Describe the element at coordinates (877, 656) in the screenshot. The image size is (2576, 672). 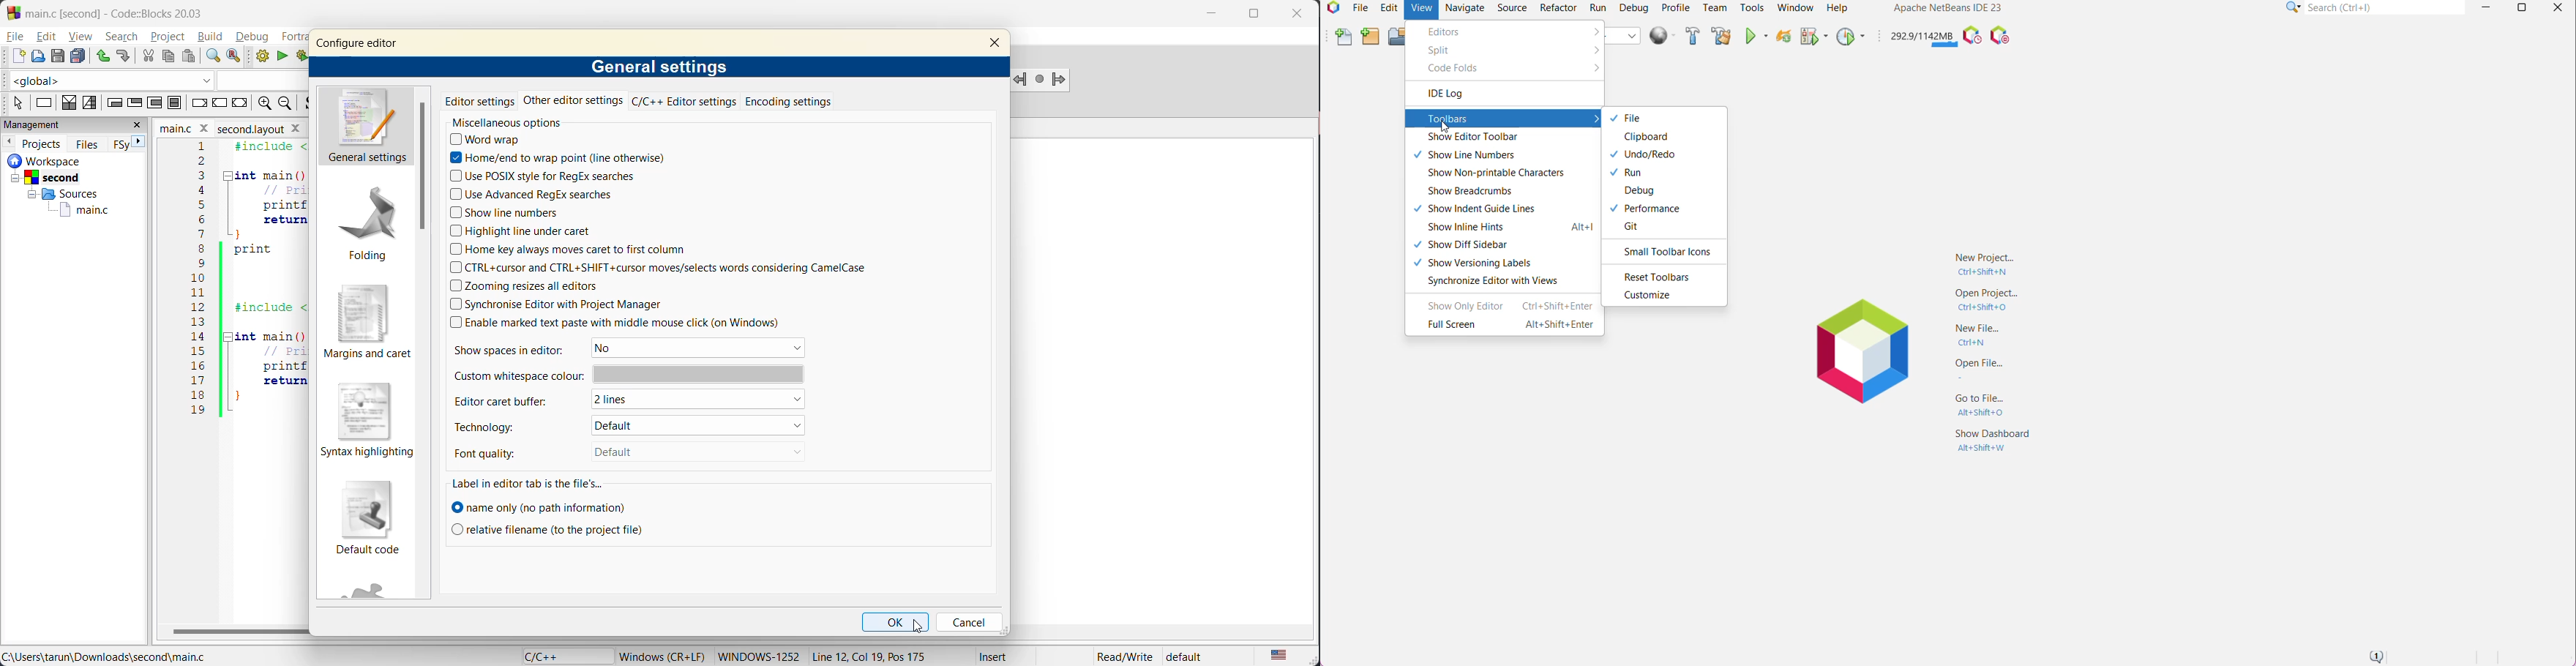
I see `Line 12, col 19, pos 175` at that location.